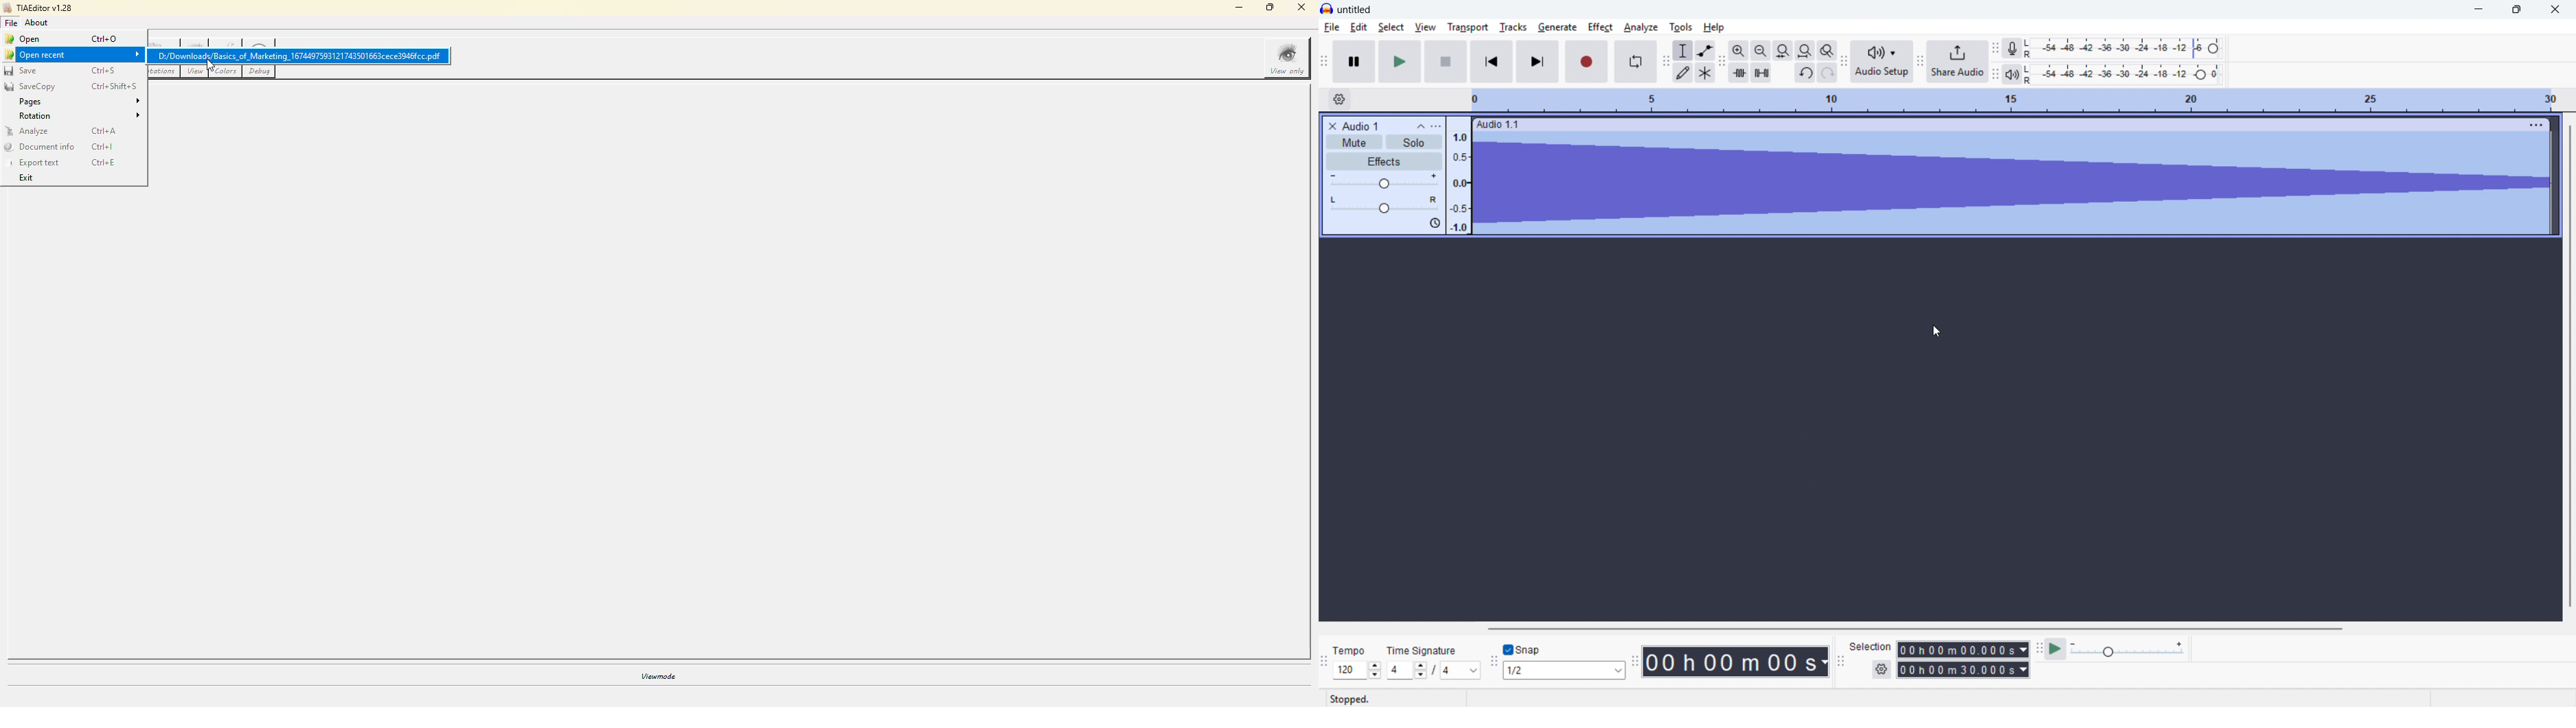 The height and width of the screenshot is (728, 2576). Describe the element at coordinates (1715, 27) in the screenshot. I see `help ` at that location.